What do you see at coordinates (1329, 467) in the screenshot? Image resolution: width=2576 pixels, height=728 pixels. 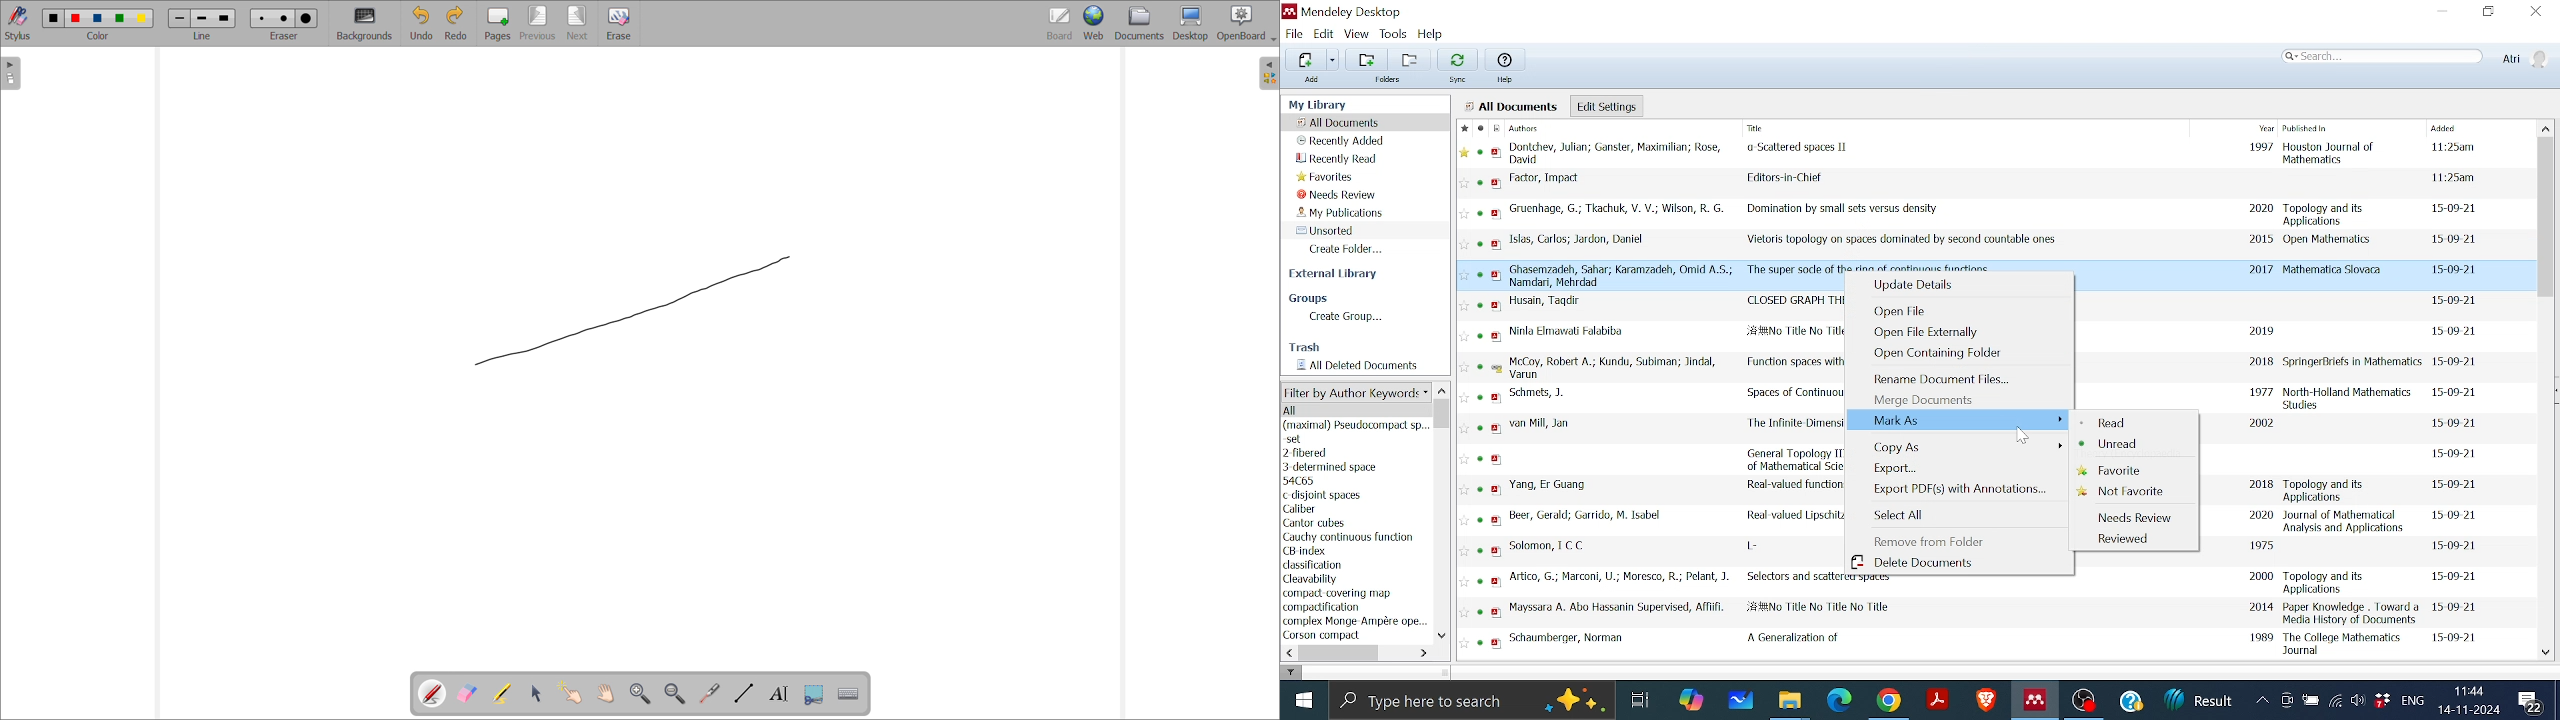 I see `3 determined space` at bounding box center [1329, 467].